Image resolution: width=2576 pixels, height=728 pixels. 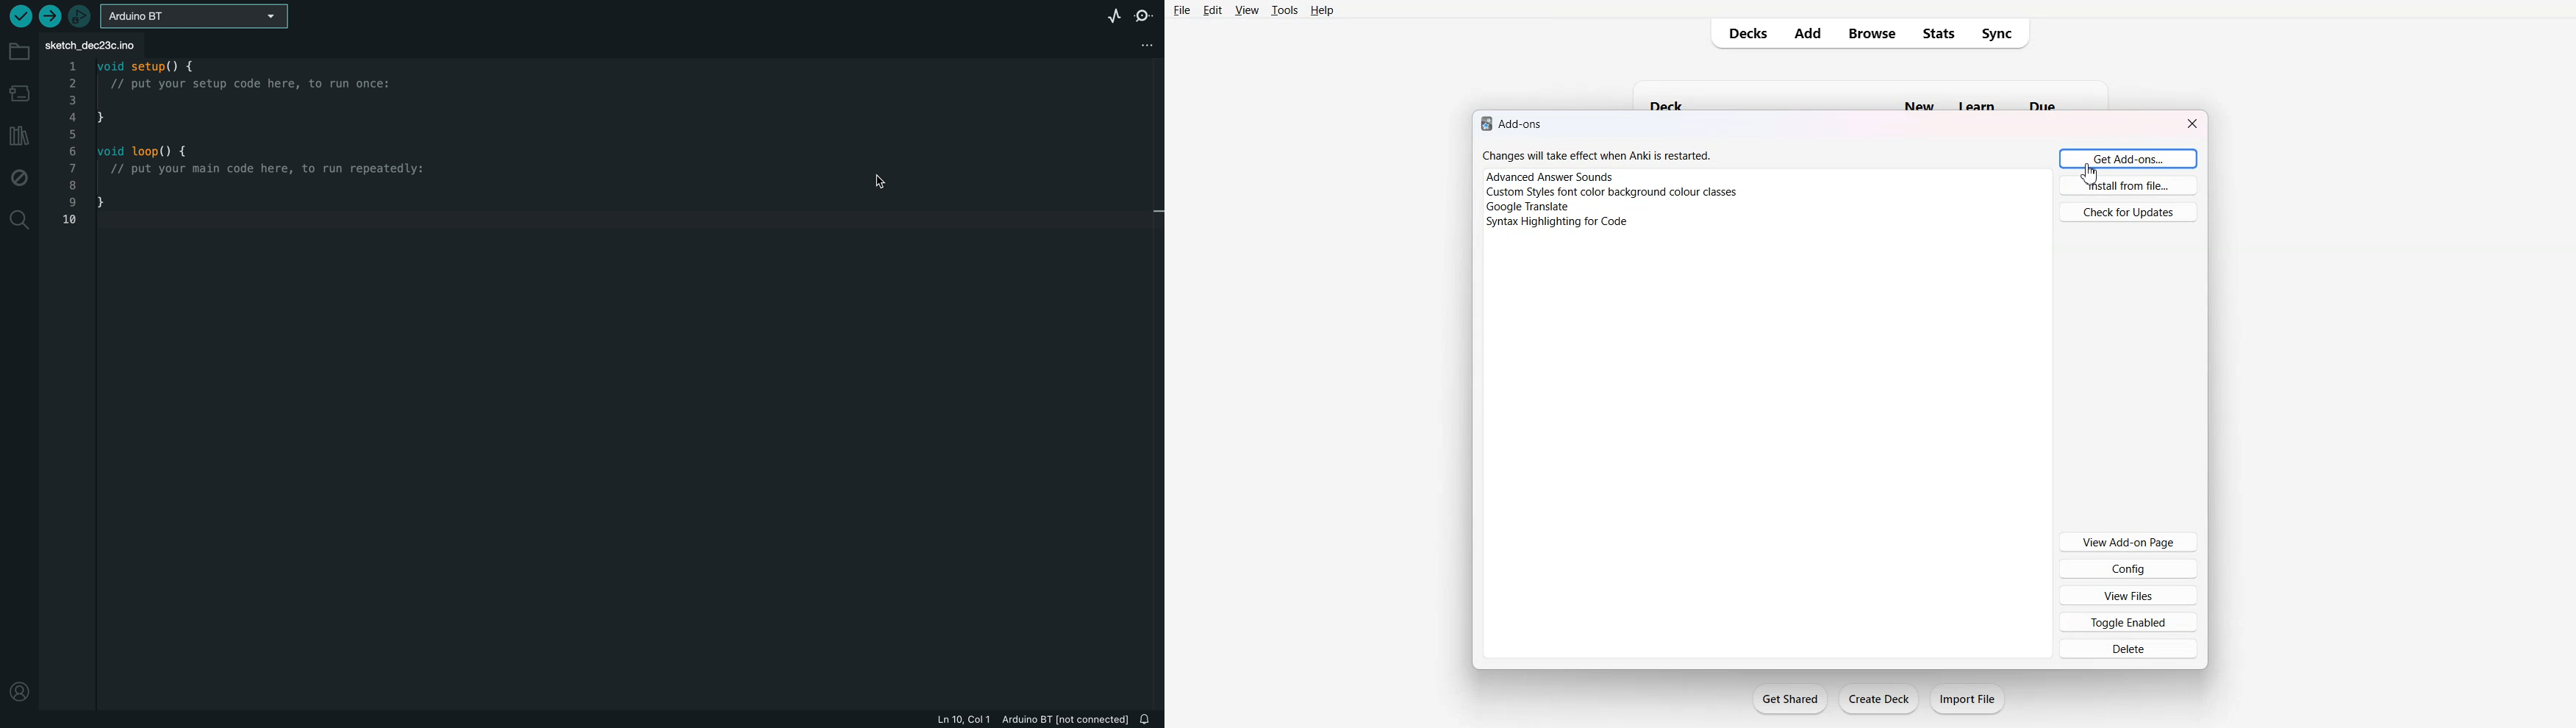 What do you see at coordinates (2090, 173) in the screenshot?
I see `cursor` at bounding box center [2090, 173].